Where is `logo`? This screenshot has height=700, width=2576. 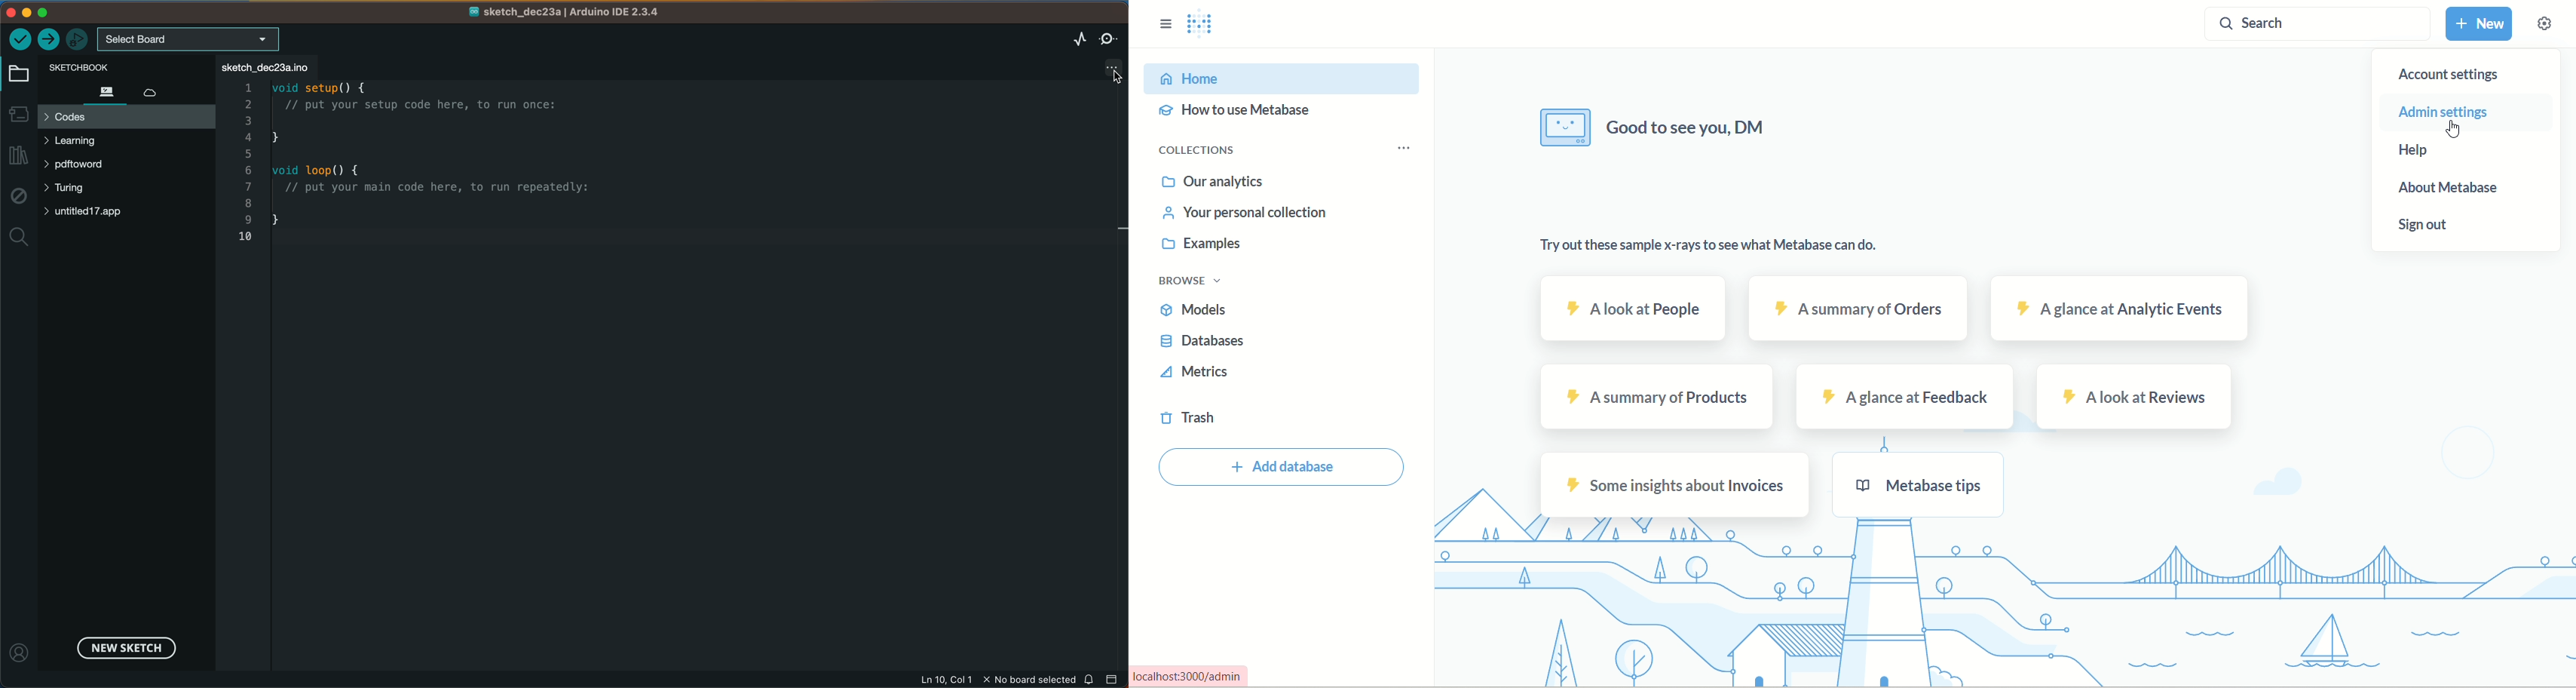 logo is located at coordinates (1202, 27).